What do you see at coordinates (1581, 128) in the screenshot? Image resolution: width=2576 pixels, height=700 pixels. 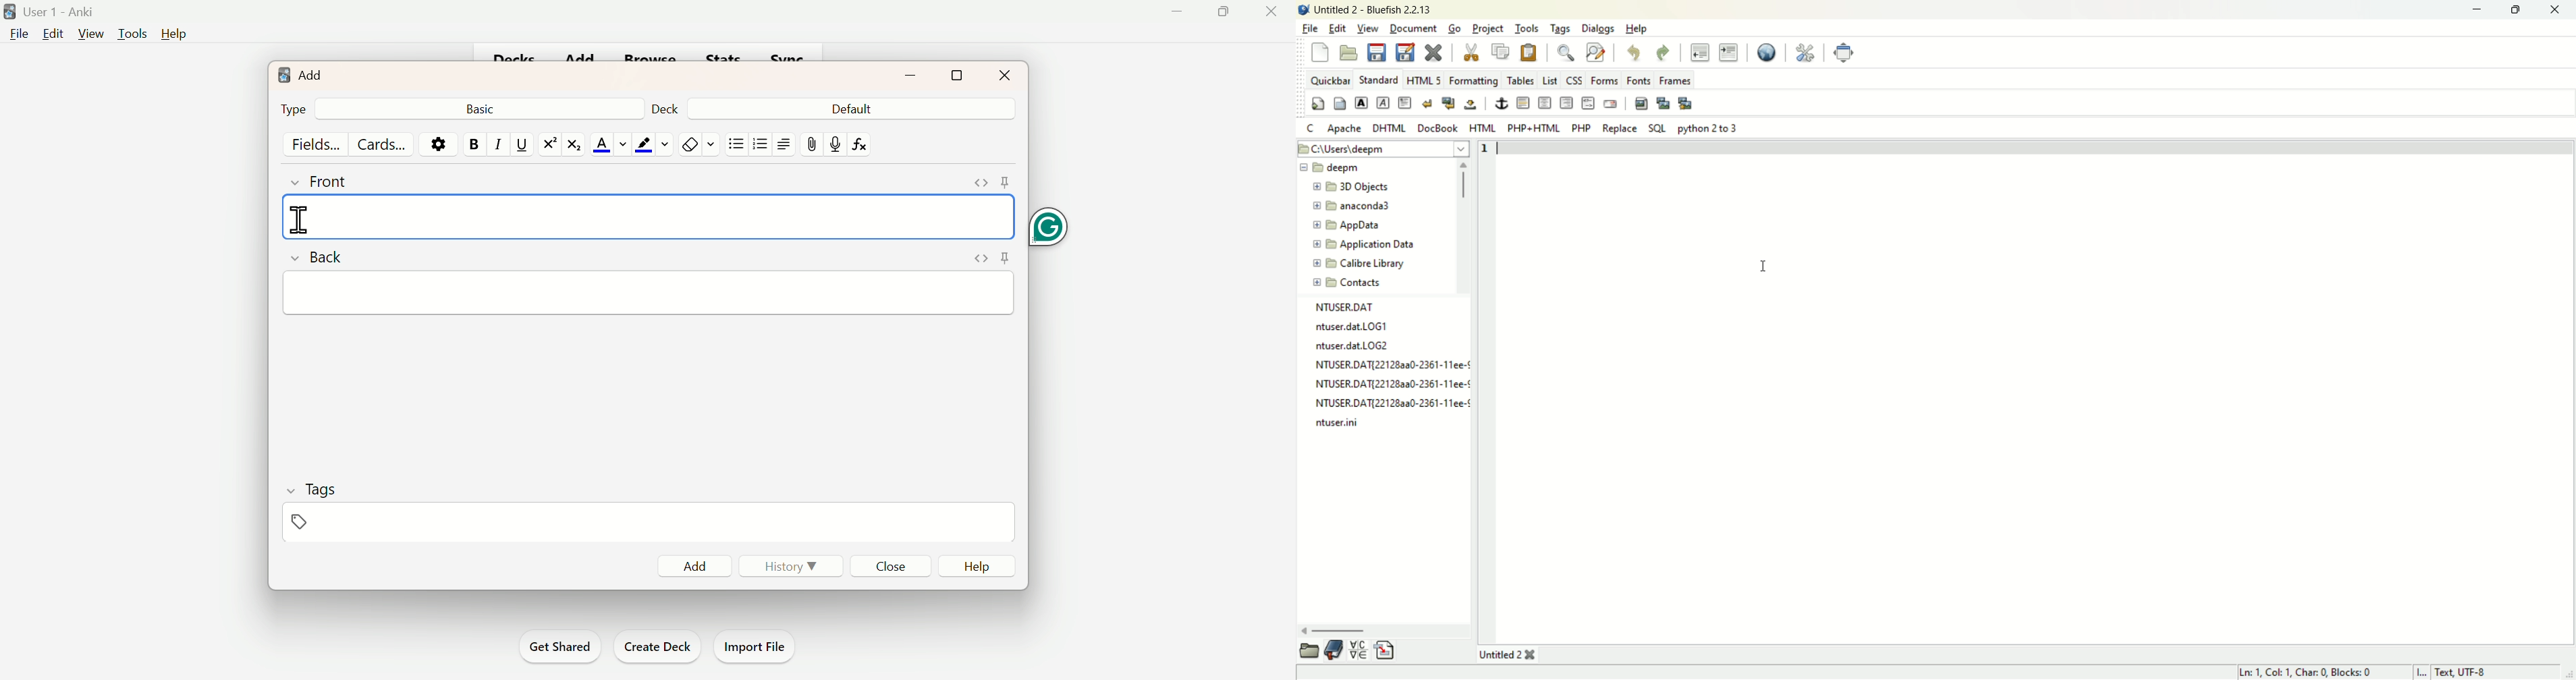 I see `PHP` at bounding box center [1581, 128].